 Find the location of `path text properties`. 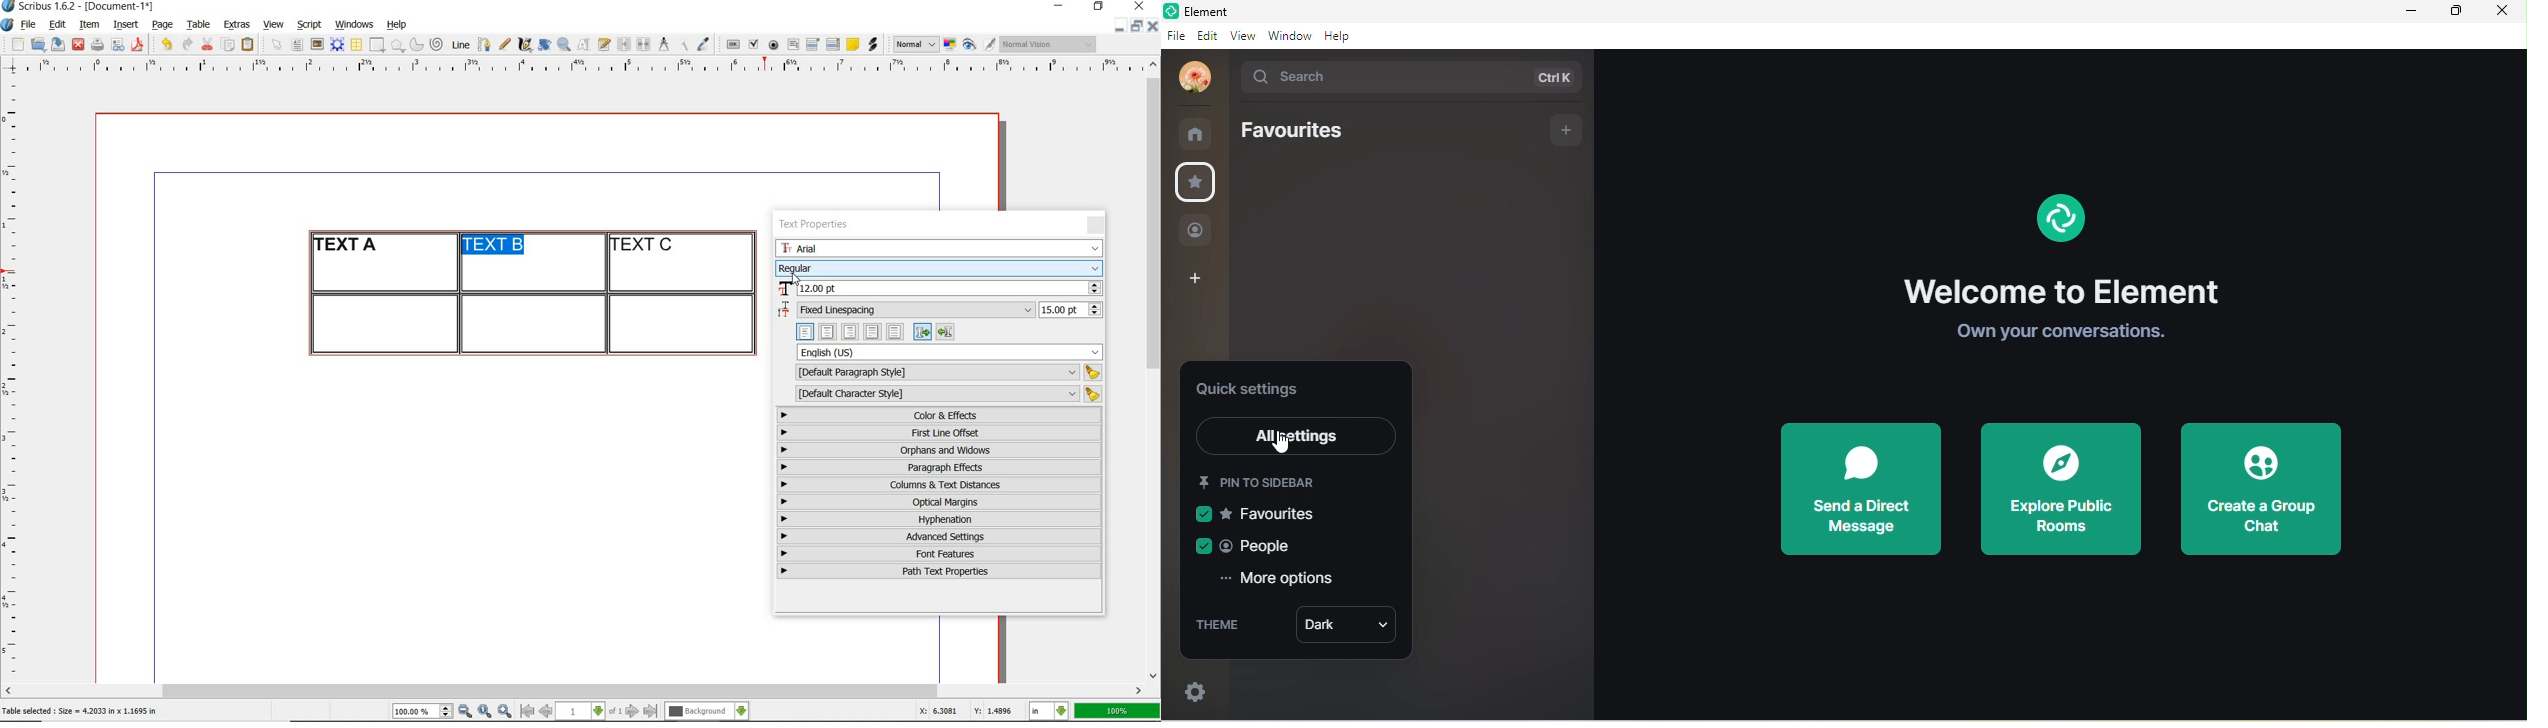

path text properties is located at coordinates (938, 571).